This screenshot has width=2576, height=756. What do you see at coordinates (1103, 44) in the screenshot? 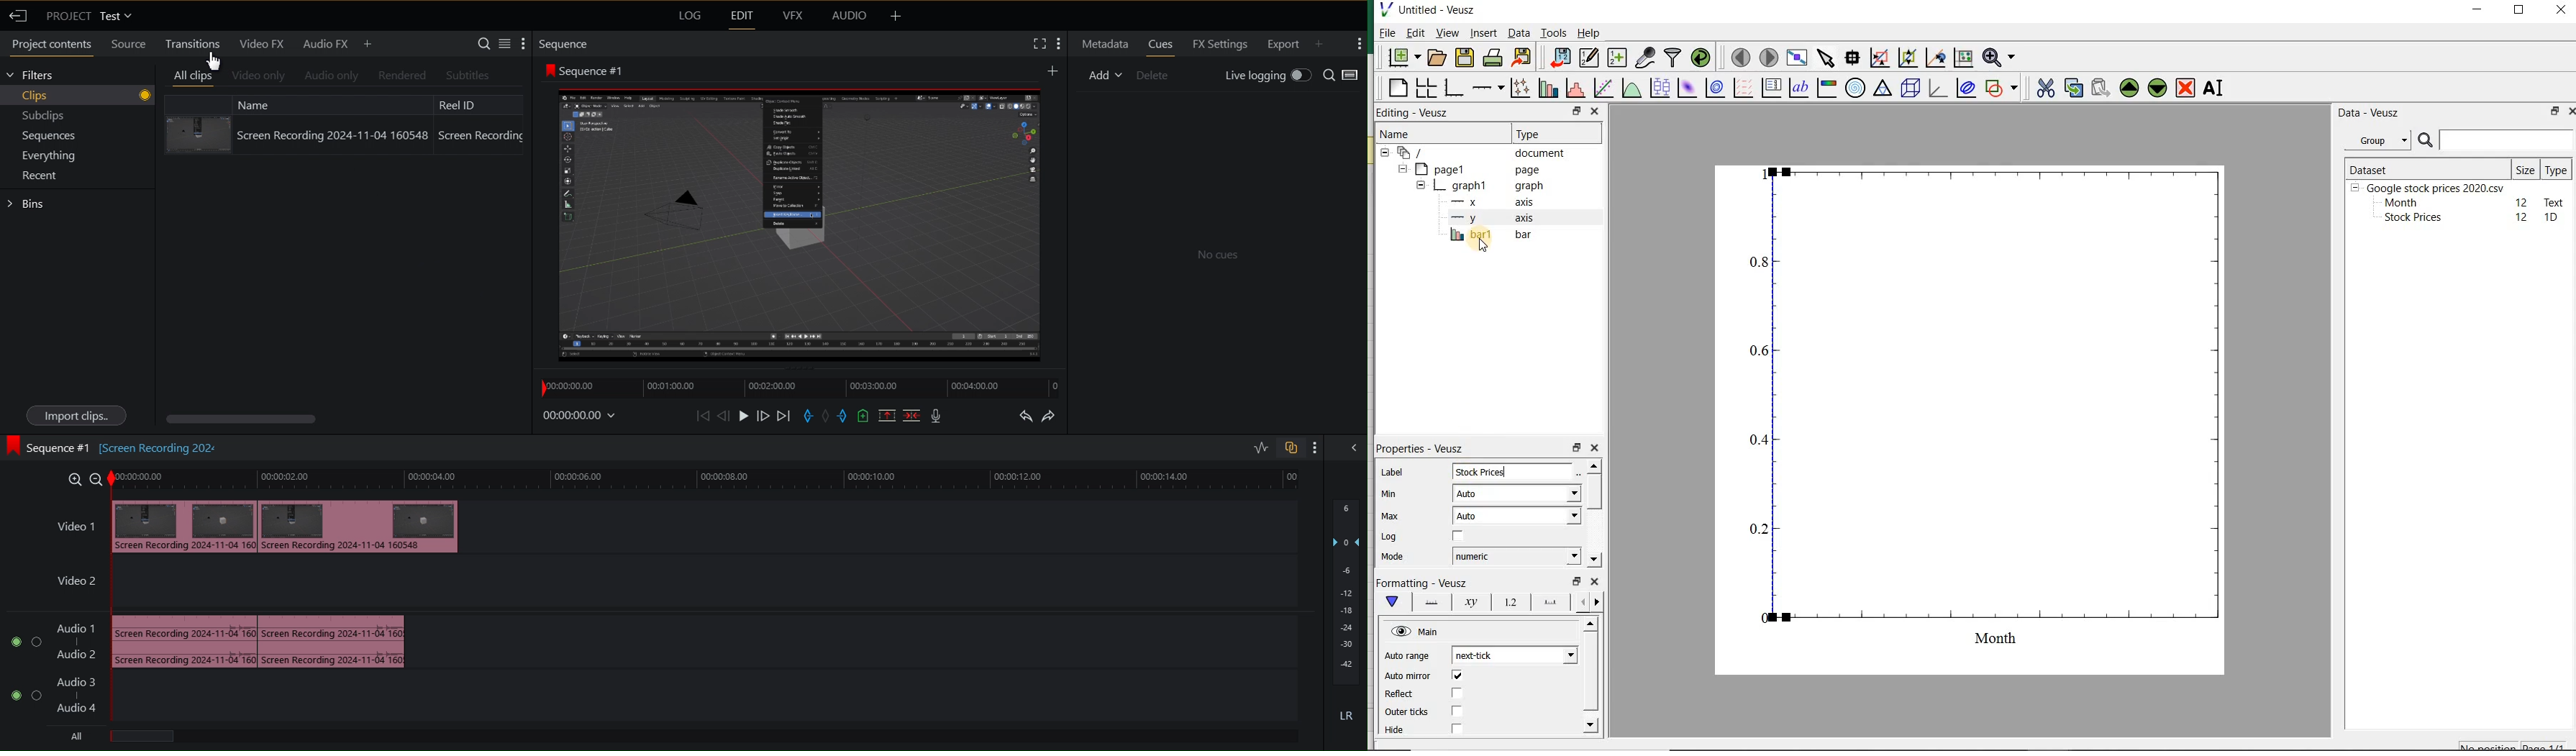
I see `Metadata` at bounding box center [1103, 44].